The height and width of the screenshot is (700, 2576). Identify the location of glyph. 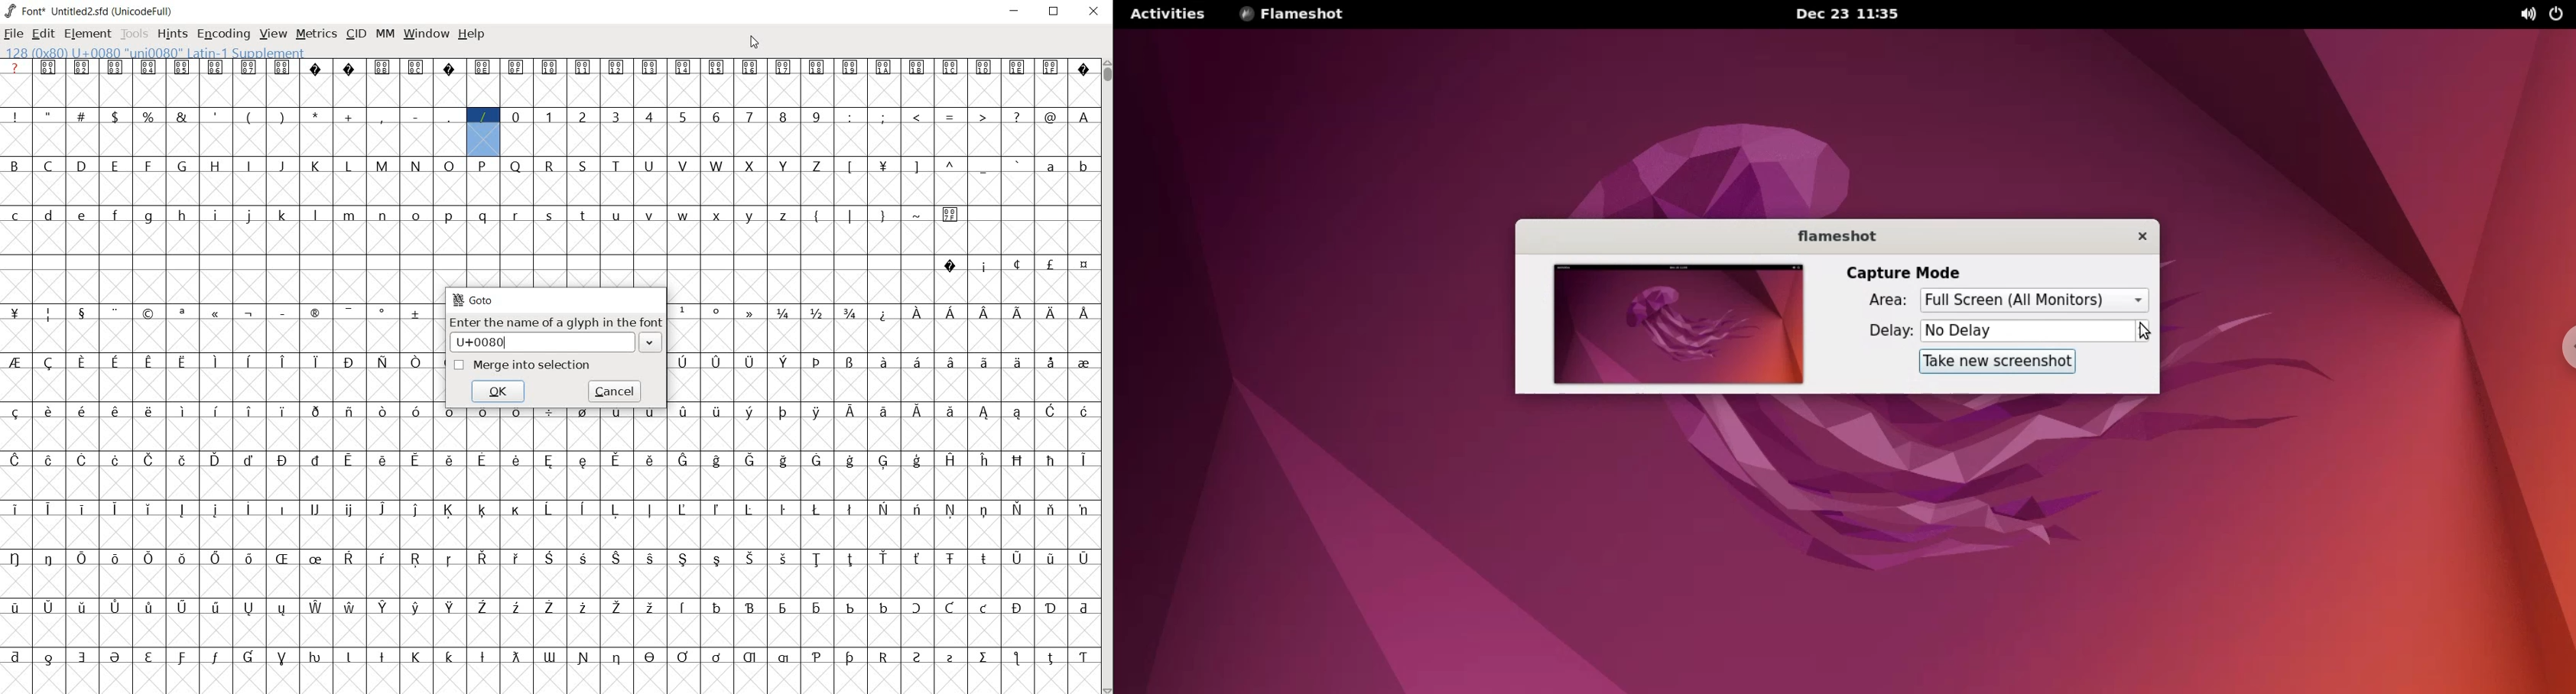
(751, 558).